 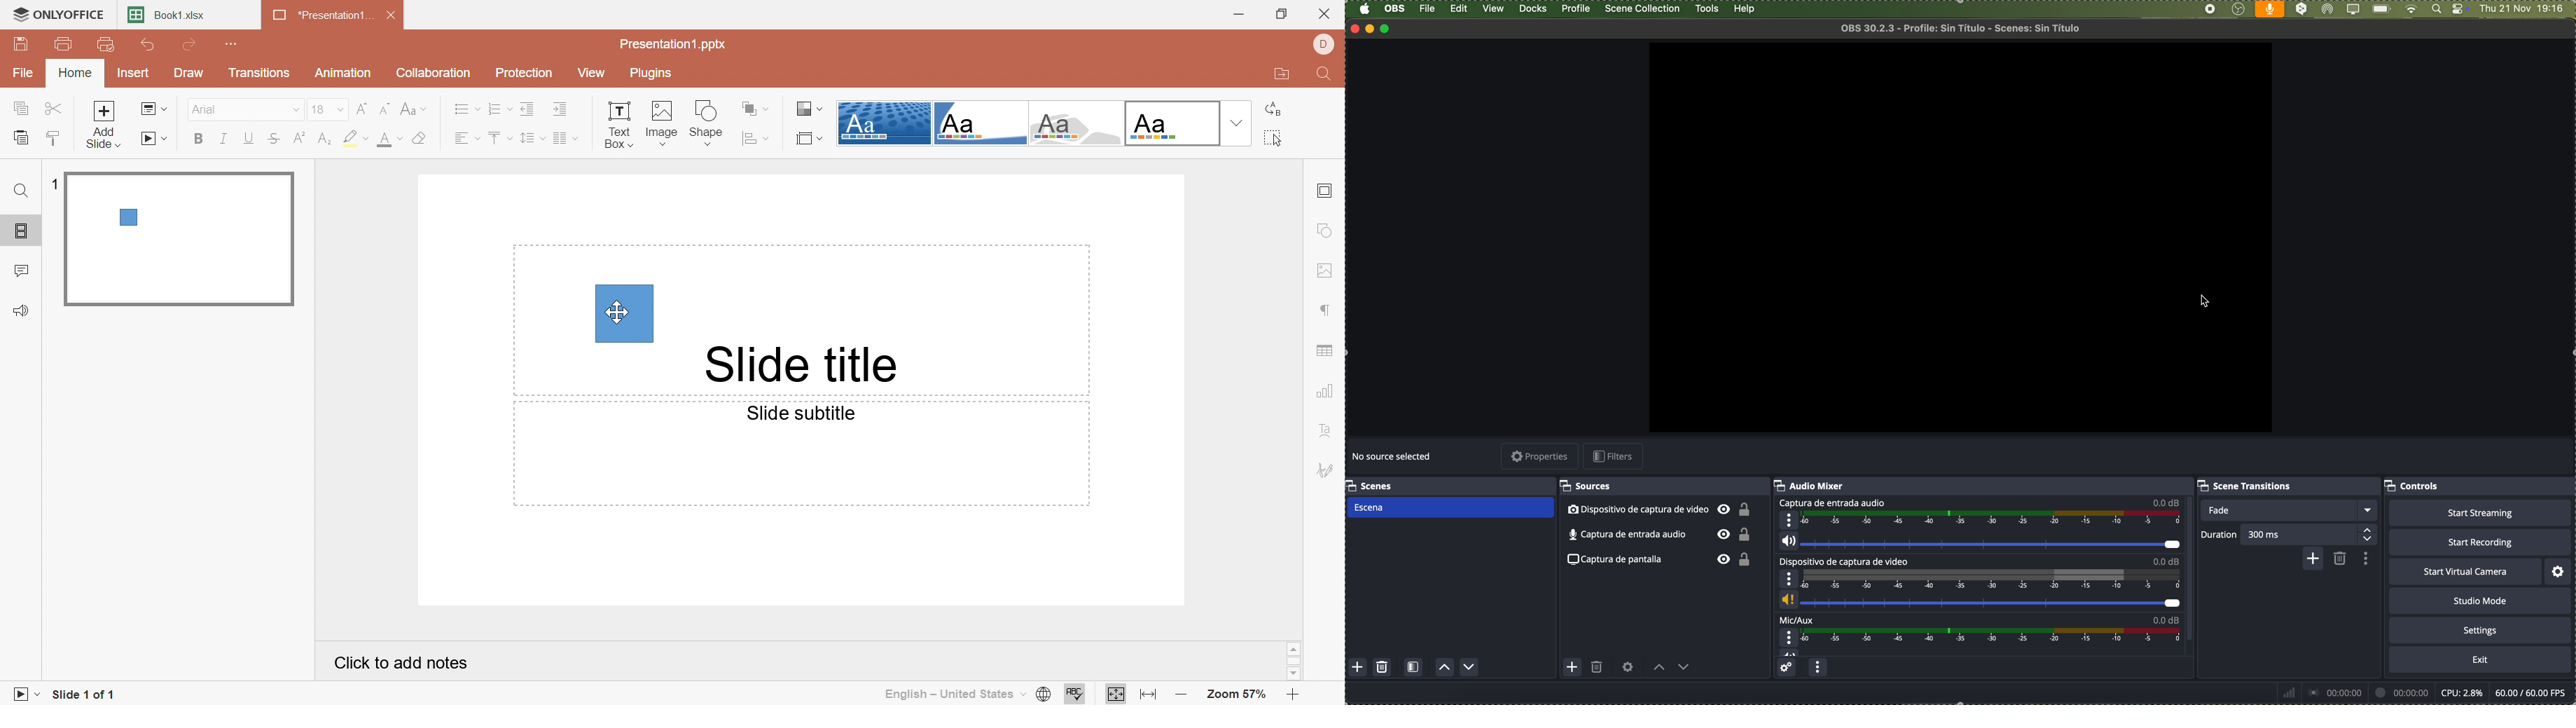 I want to click on Add slide, so click(x=108, y=125).